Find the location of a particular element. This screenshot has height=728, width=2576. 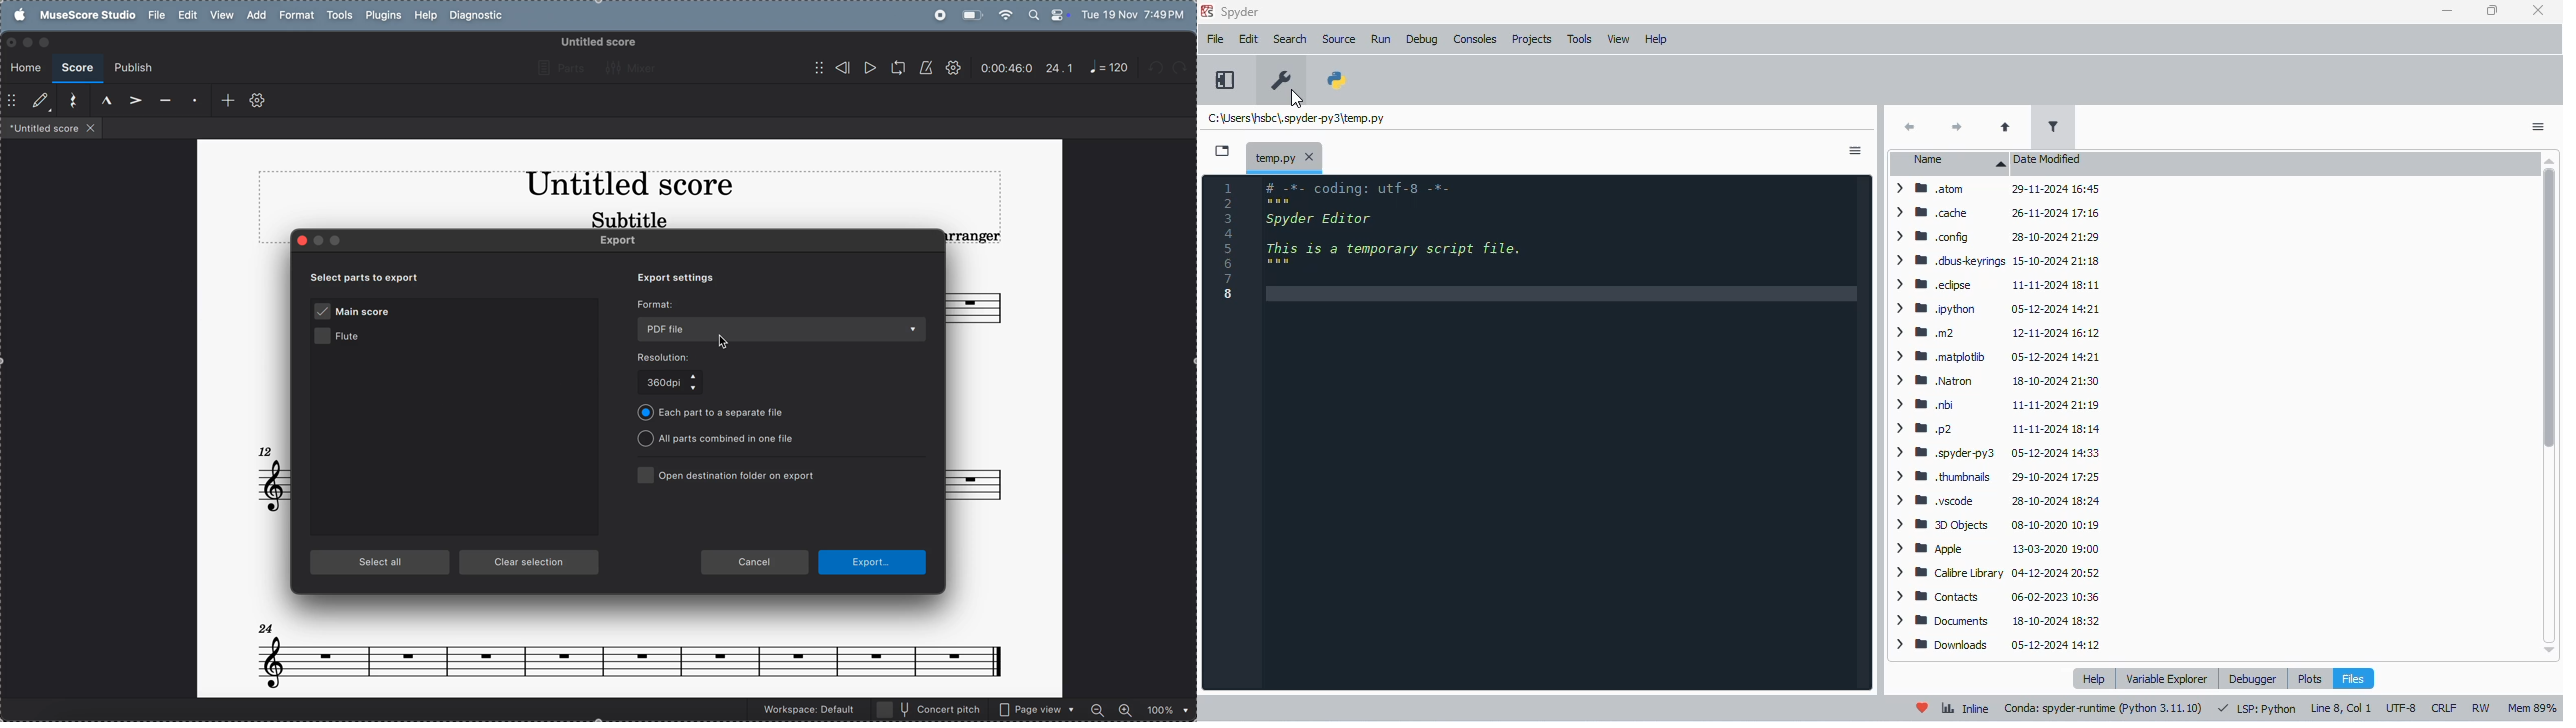

minimize is located at coordinates (2448, 9).